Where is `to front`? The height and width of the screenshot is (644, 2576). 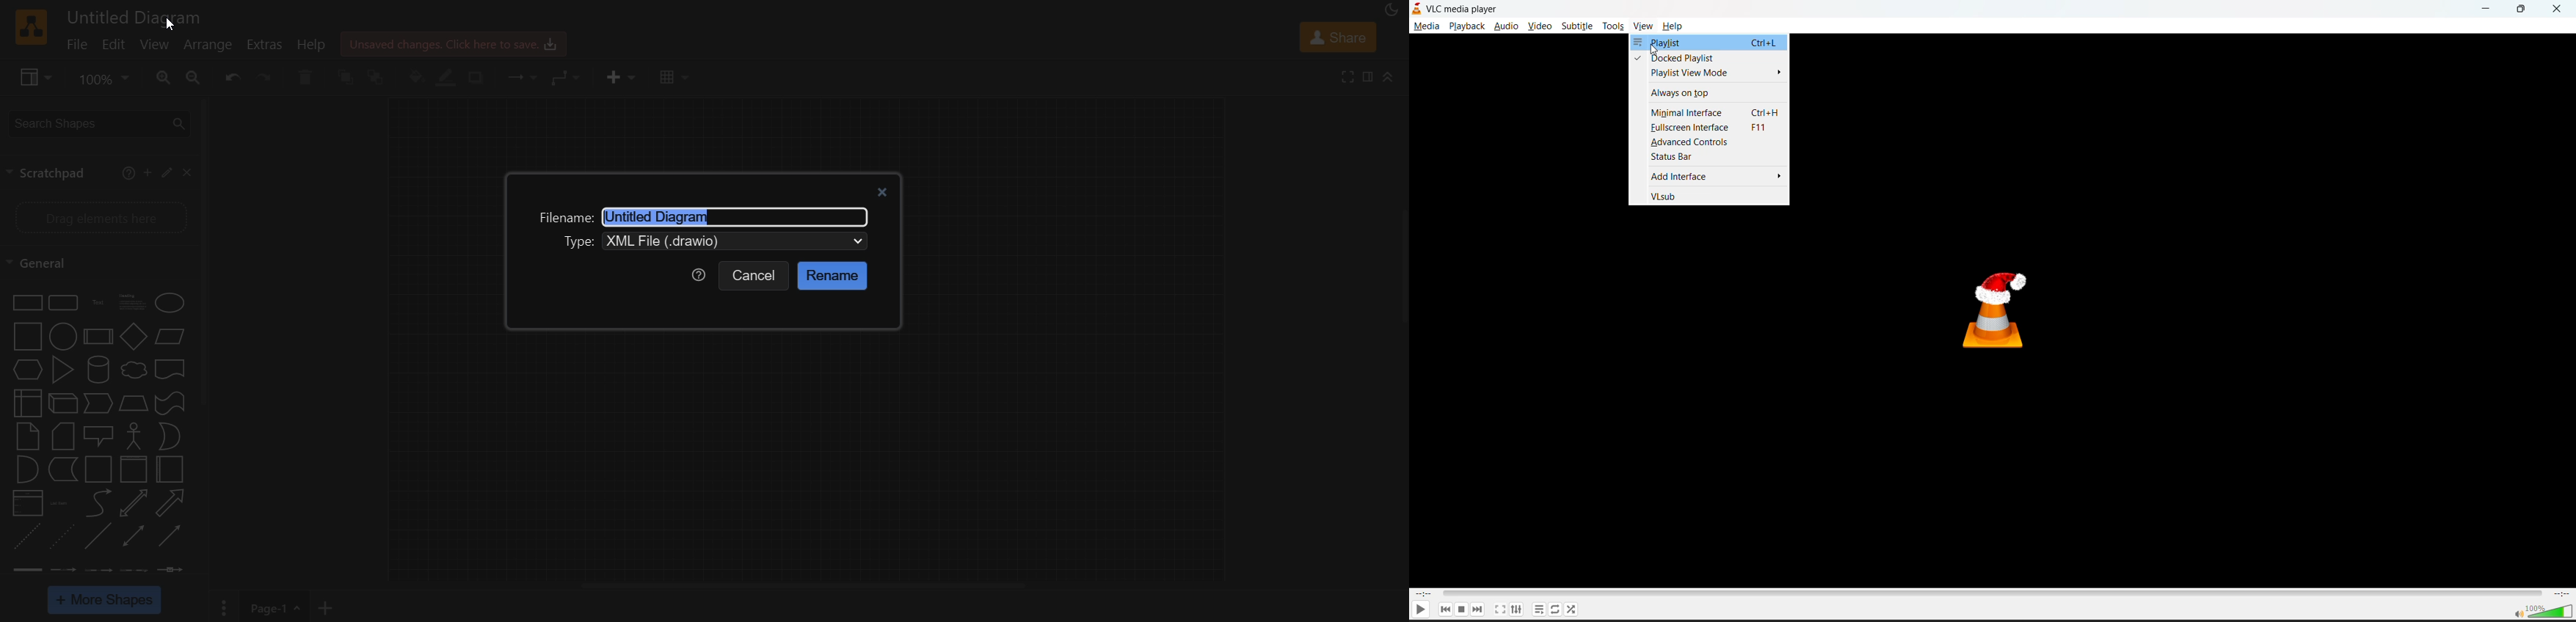 to front is located at coordinates (348, 76).